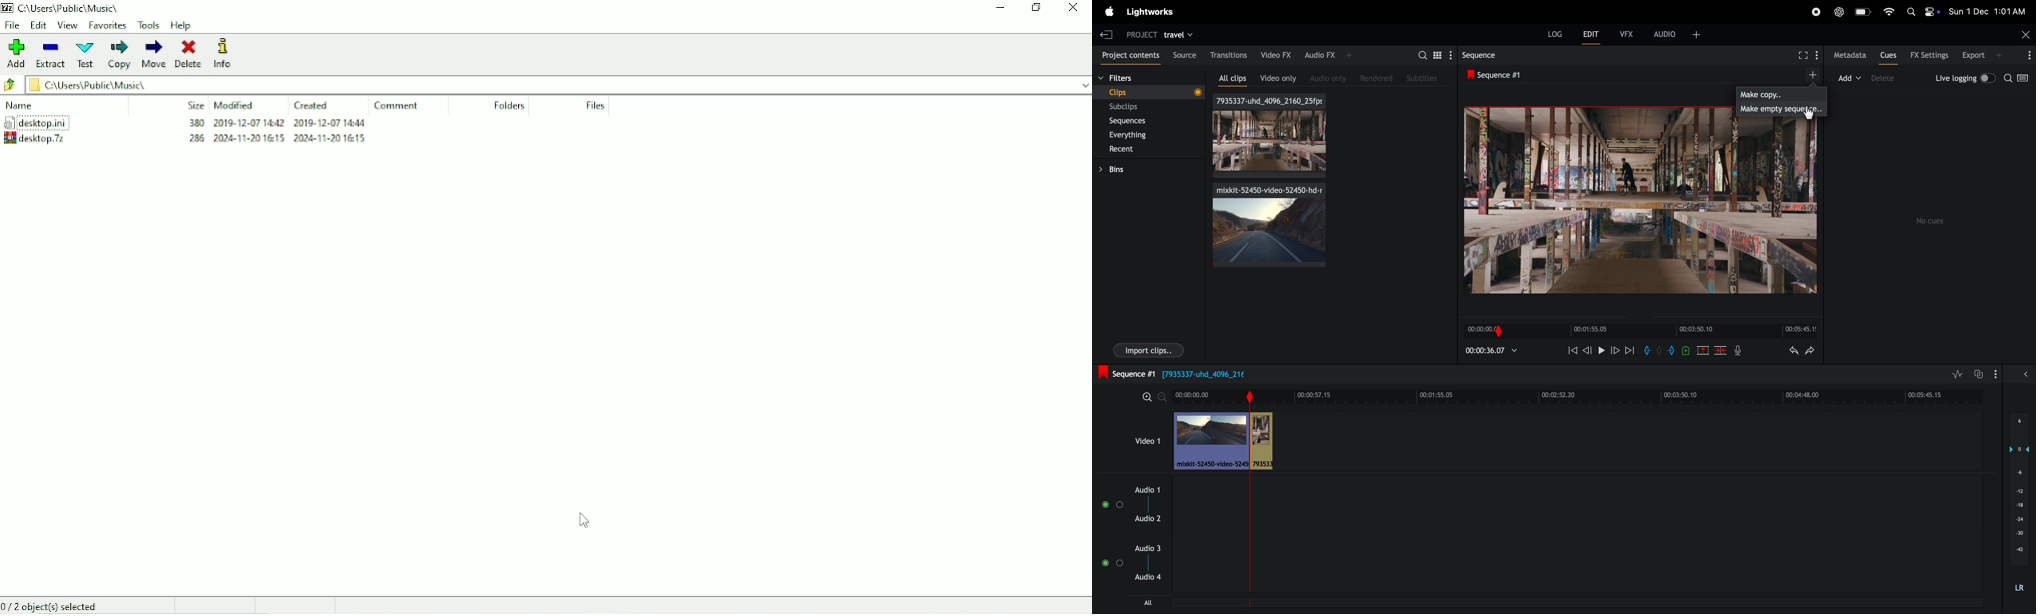 The image size is (2044, 616). Describe the element at coordinates (1686, 352) in the screenshot. I see `add cue to current position` at that location.